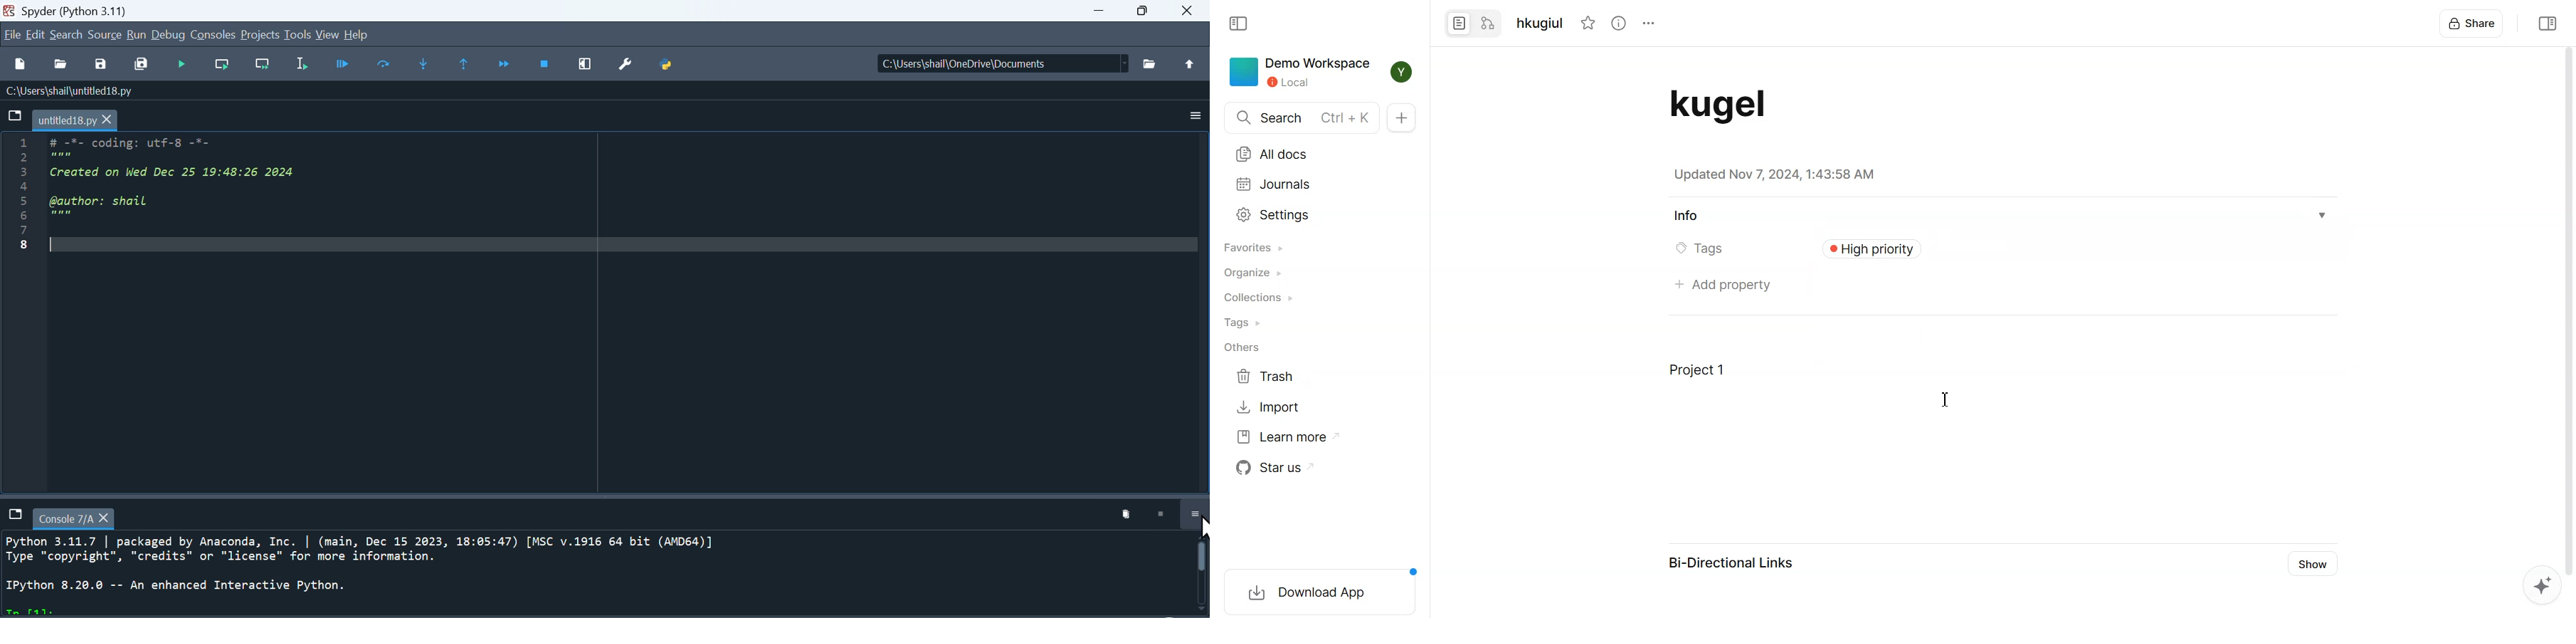 Image resolution: width=2576 pixels, height=644 pixels. I want to click on tools, so click(296, 35).